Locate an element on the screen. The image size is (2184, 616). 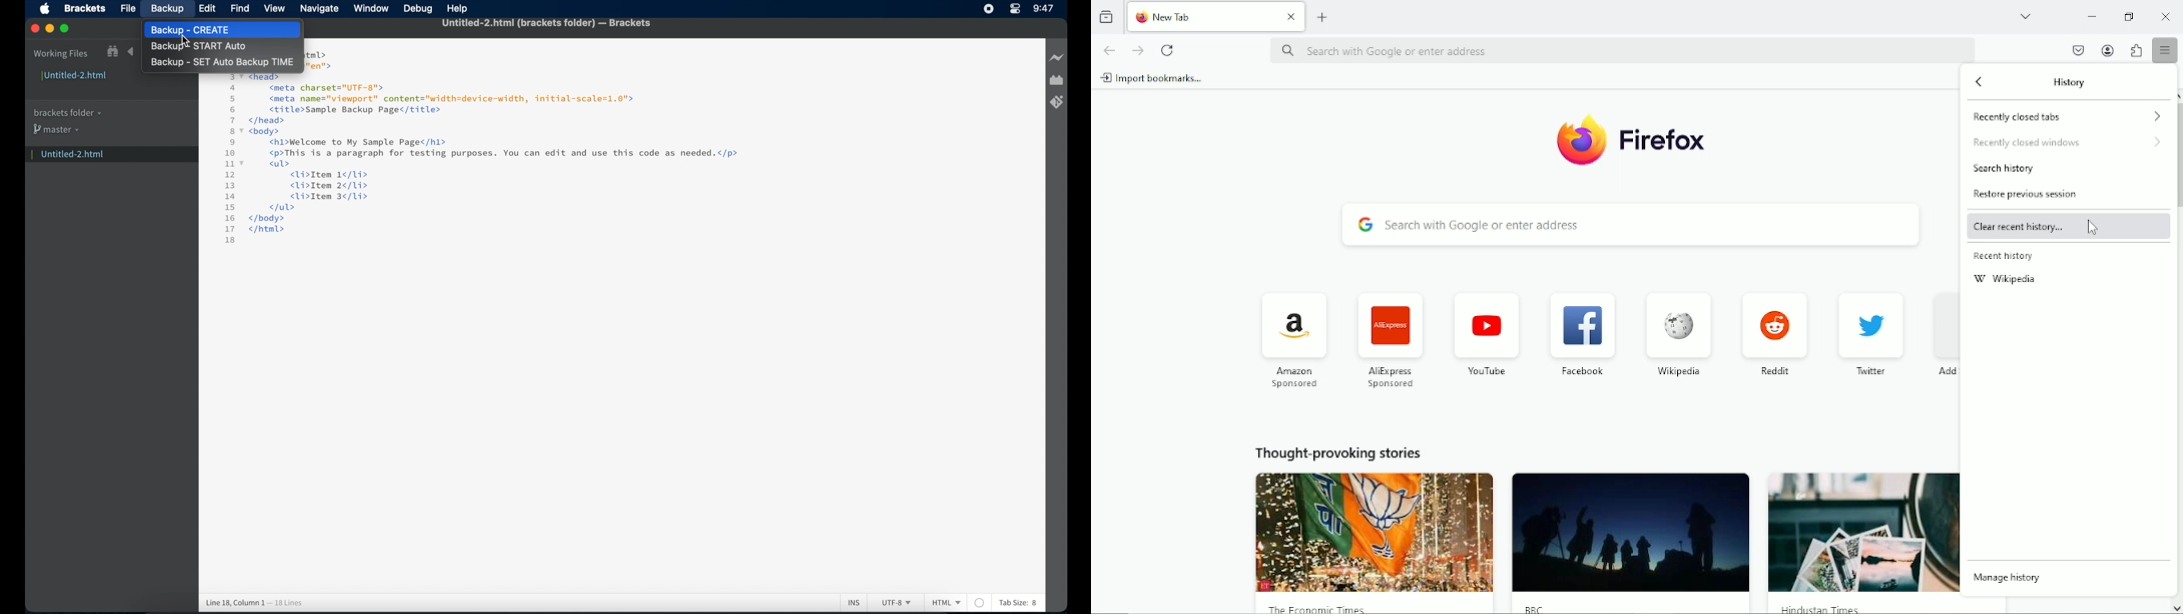
scroll up is located at coordinates (2176, 96).